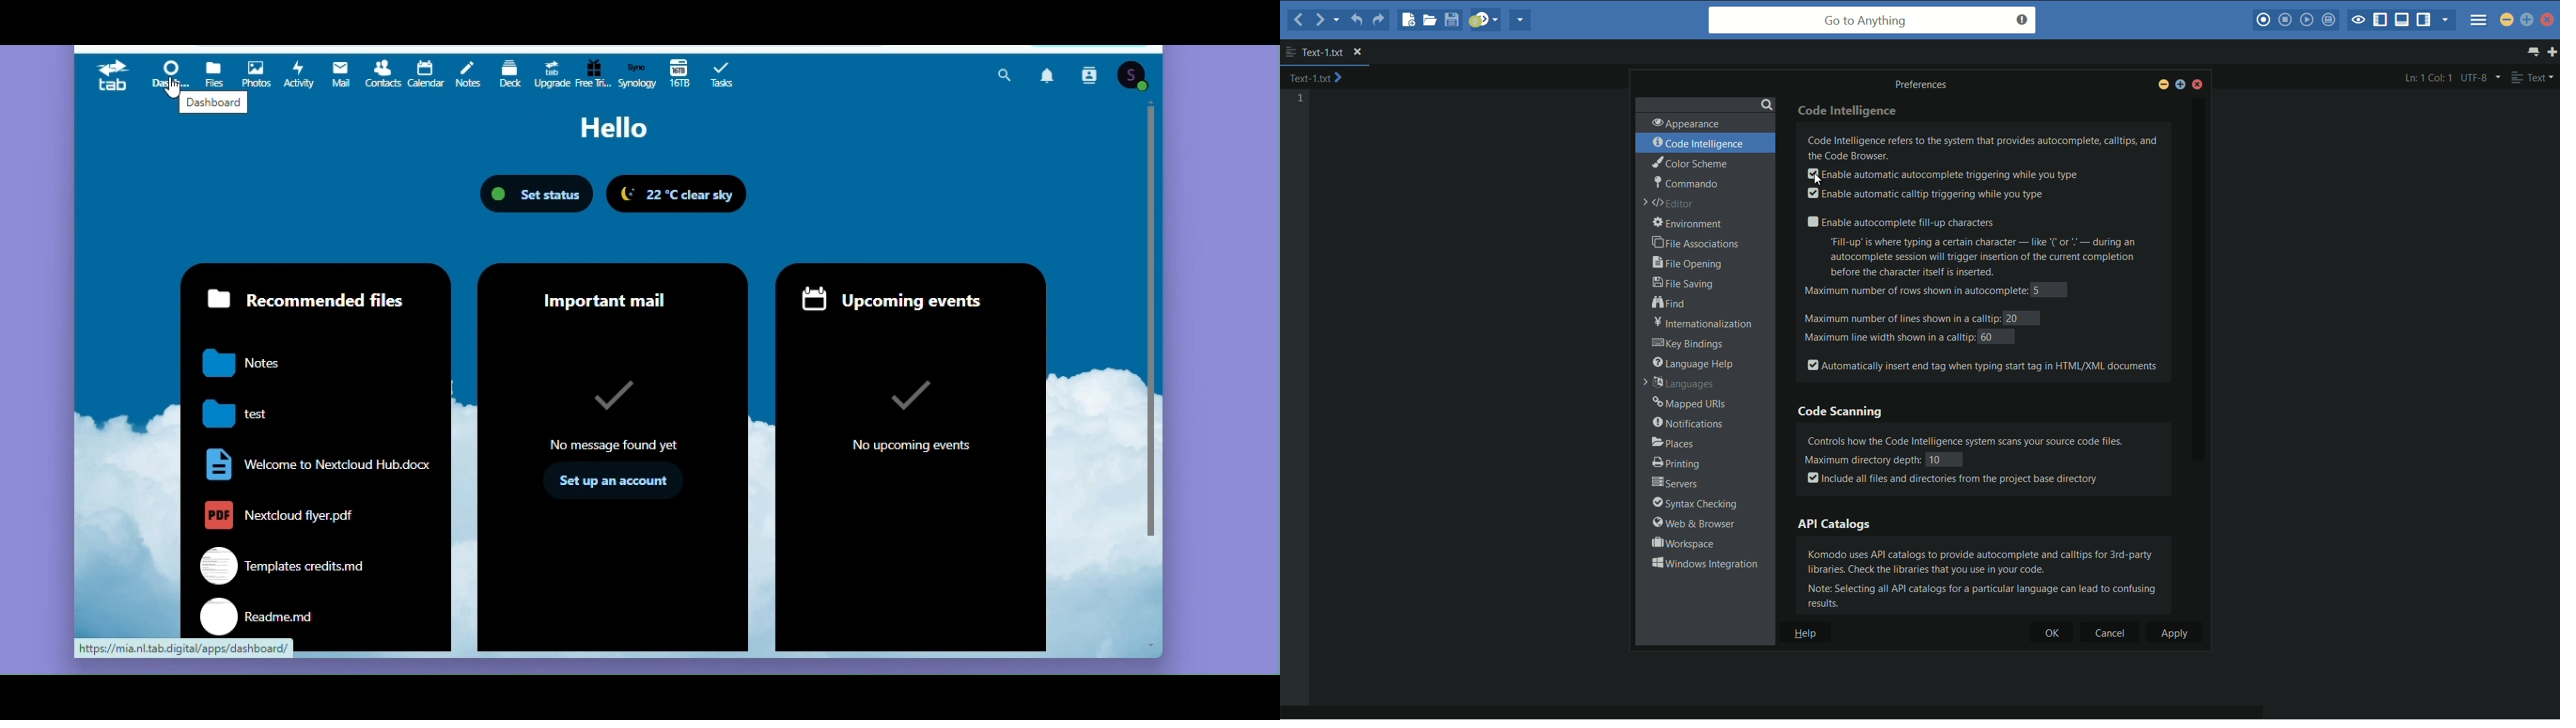  Describe the element at coordinates (170, 89) in the screenshot. I see `Mouse pointer` at that location.